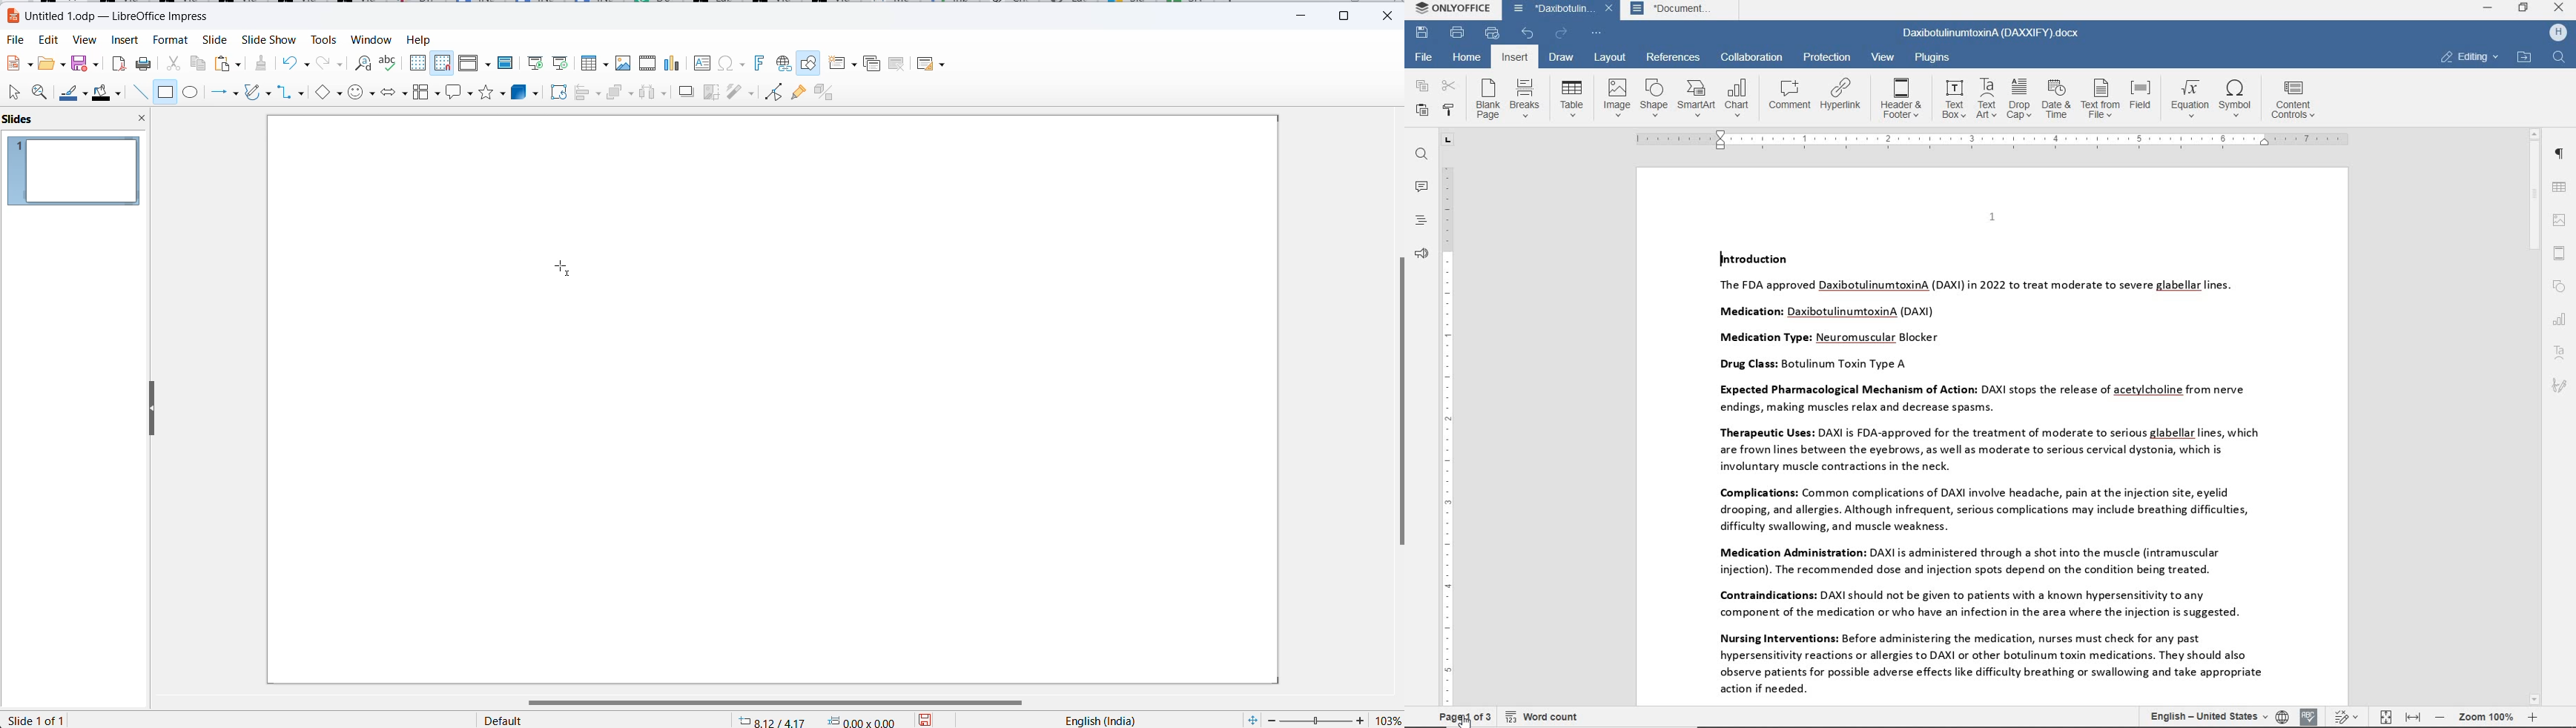 The height and width of the screenshot is (728, 2576). I want to click on filters, so click(741, 91).